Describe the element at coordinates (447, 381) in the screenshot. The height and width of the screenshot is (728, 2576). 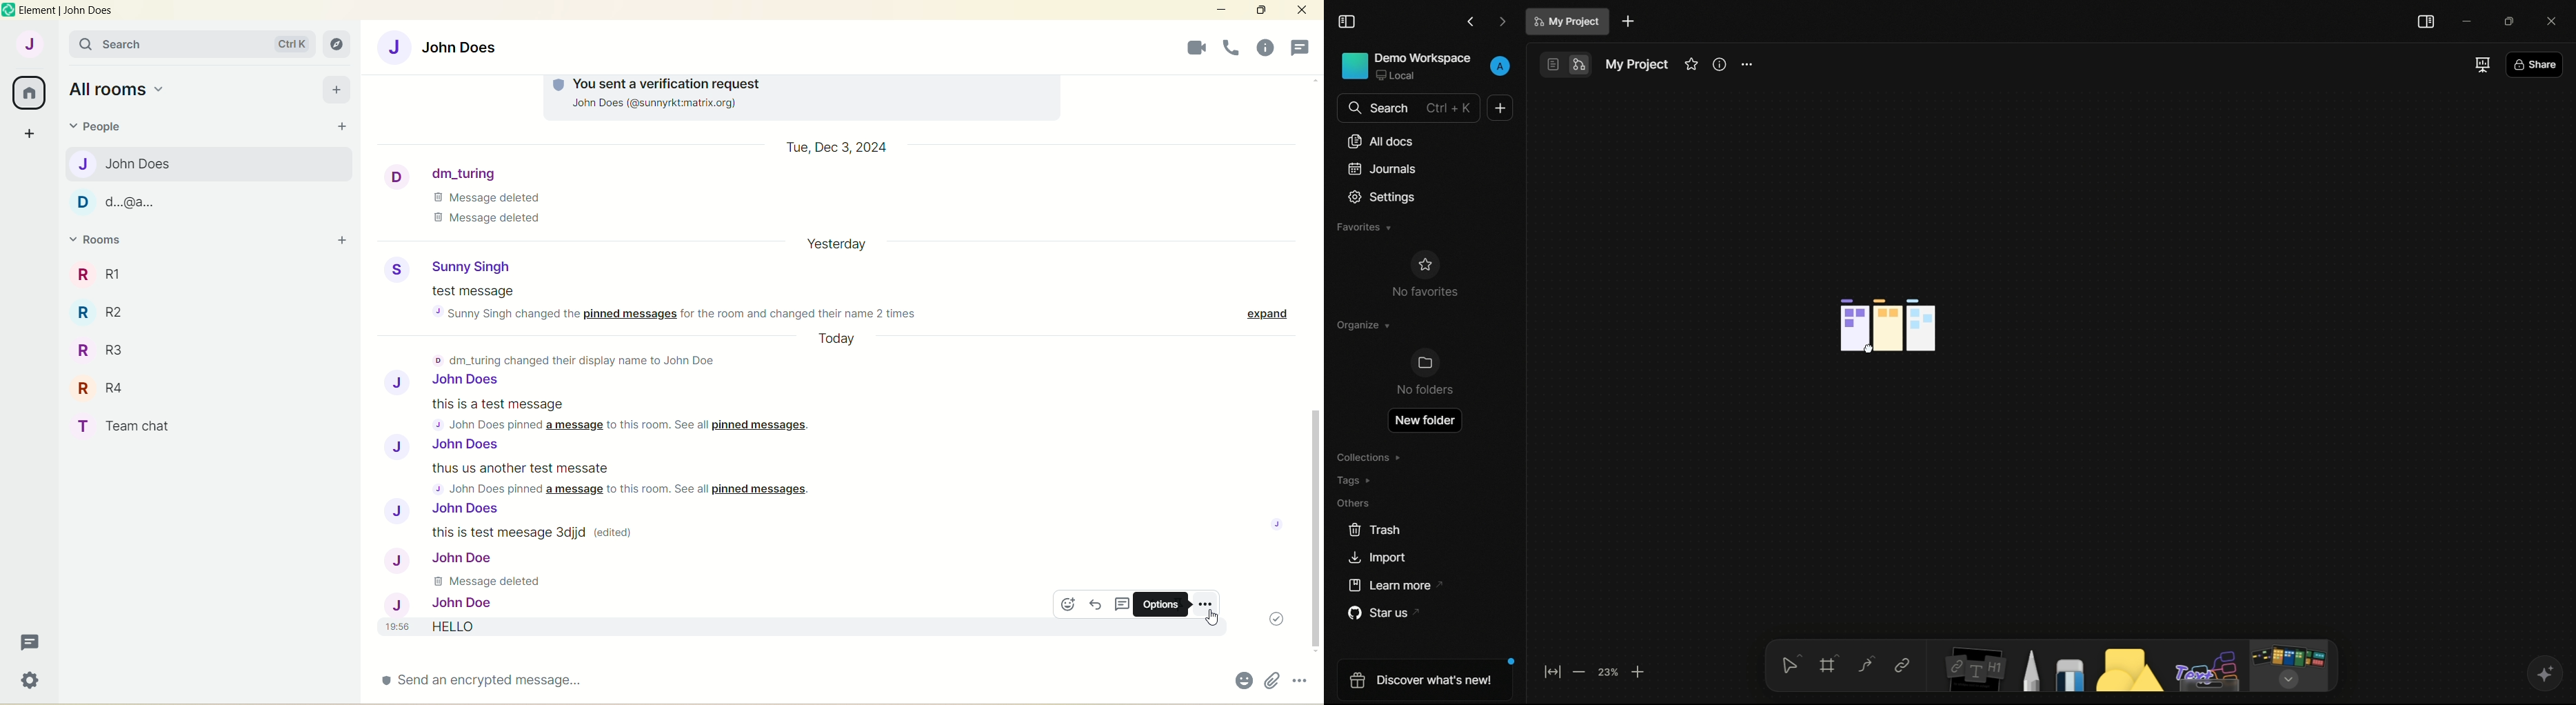
I see `John Does` at that location.